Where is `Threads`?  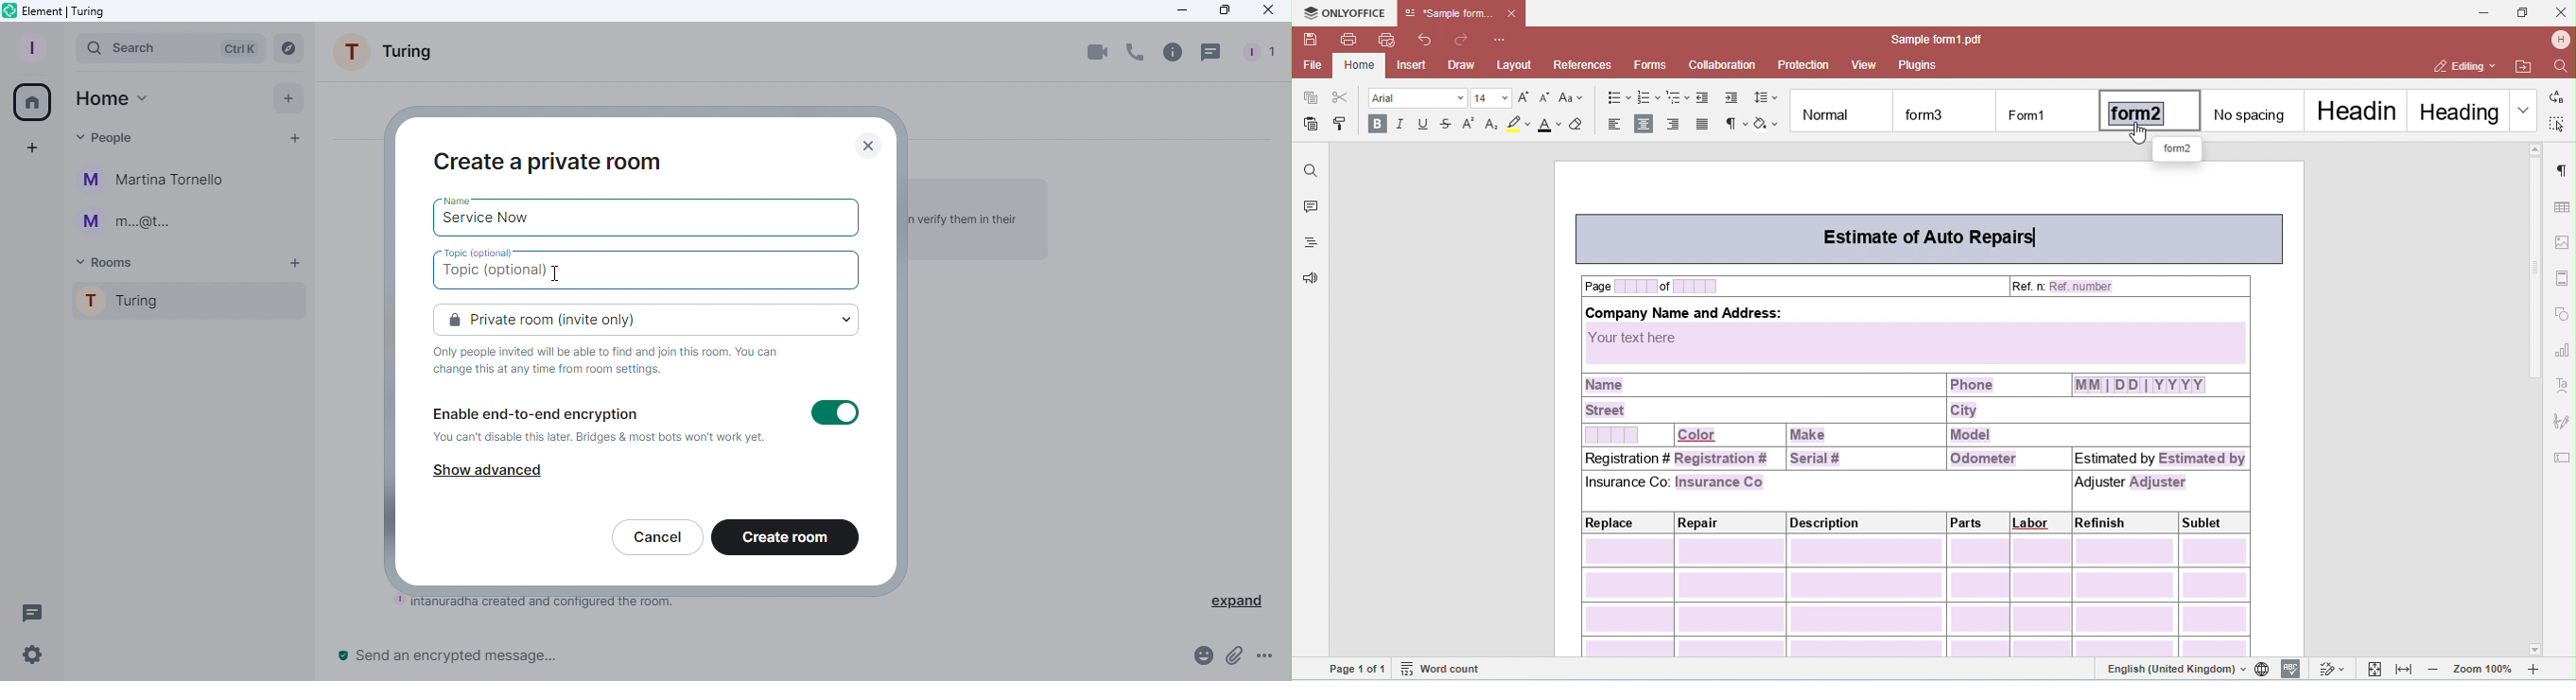 Threads is located at coordinates (1213, 52).